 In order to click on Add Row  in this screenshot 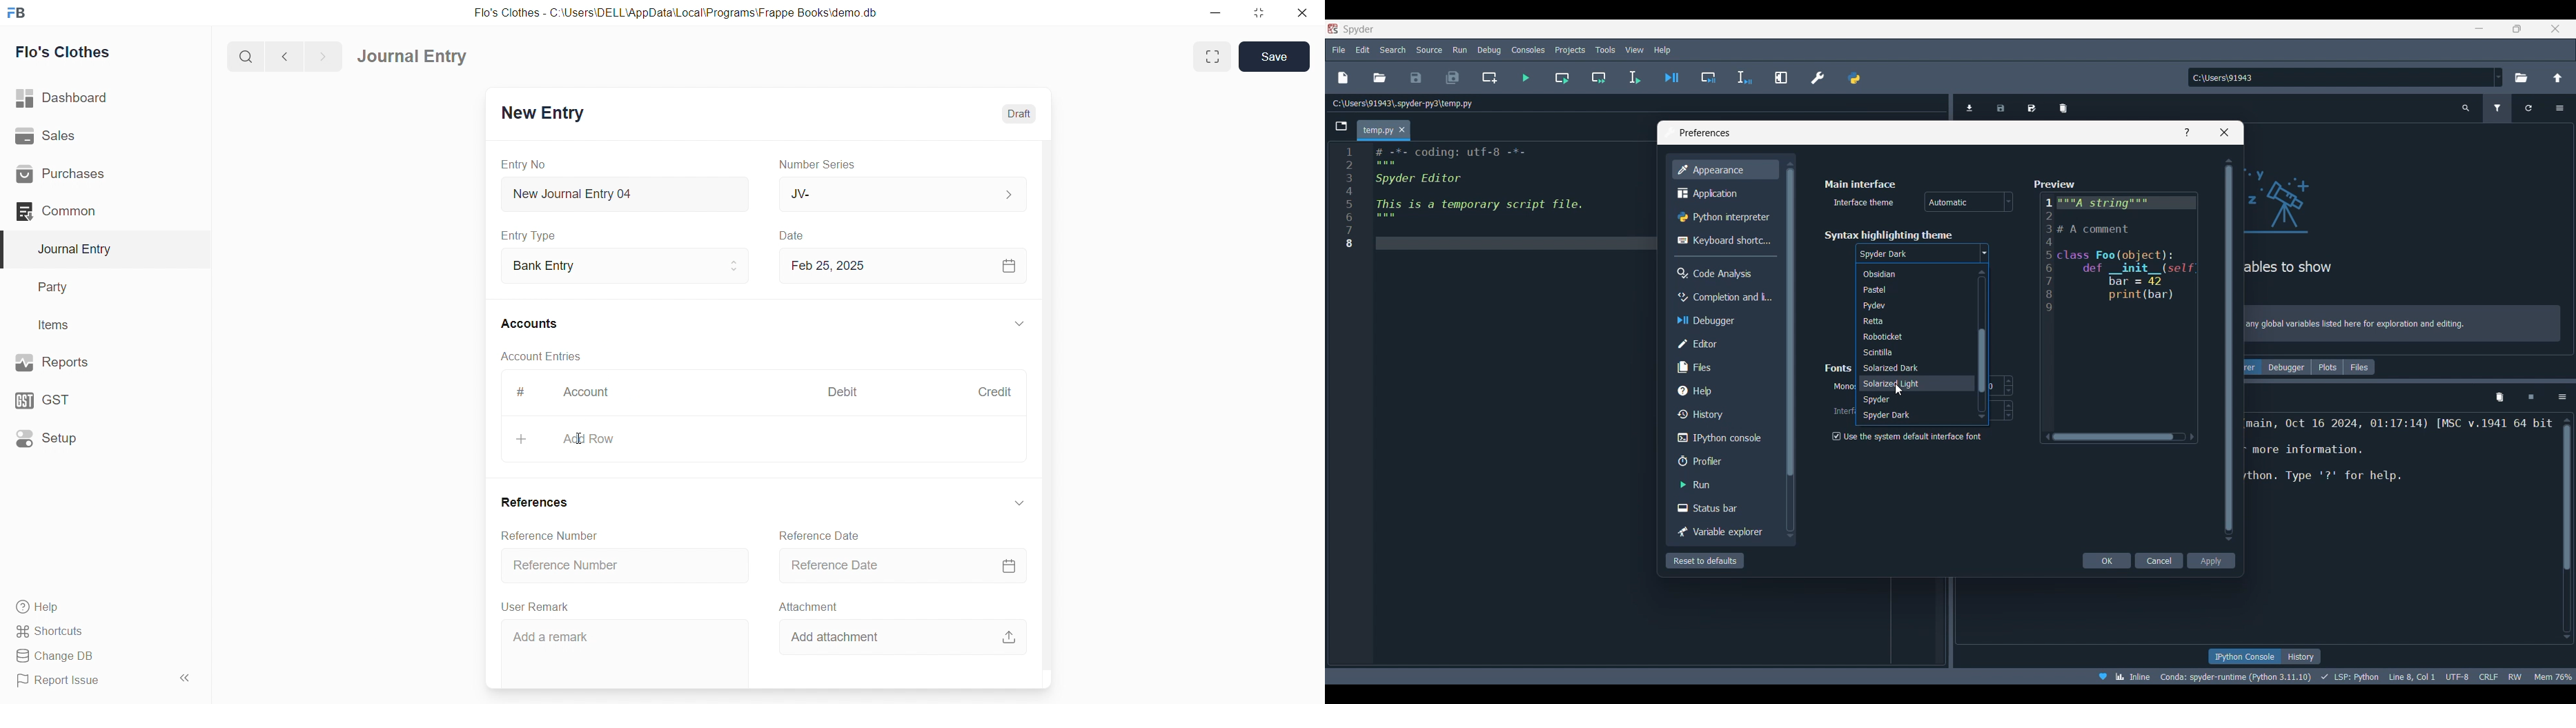, I will do `click(763, 438)`.